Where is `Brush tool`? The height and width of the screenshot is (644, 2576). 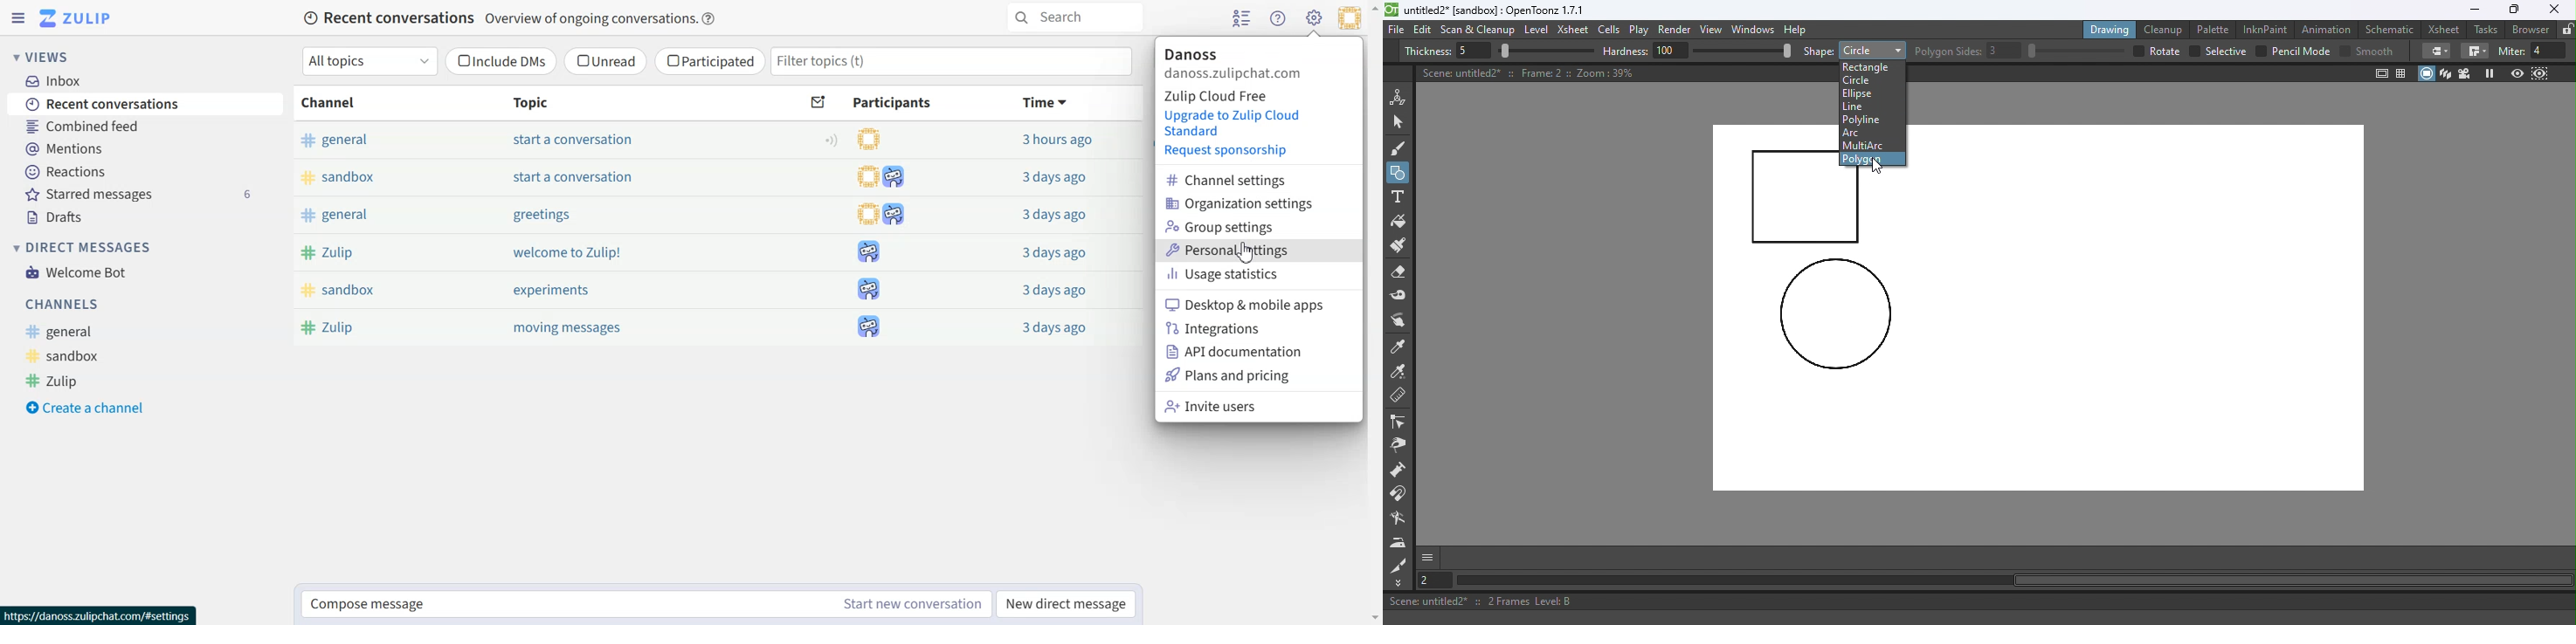 Brush tool is located at coordinates (1402, 148).